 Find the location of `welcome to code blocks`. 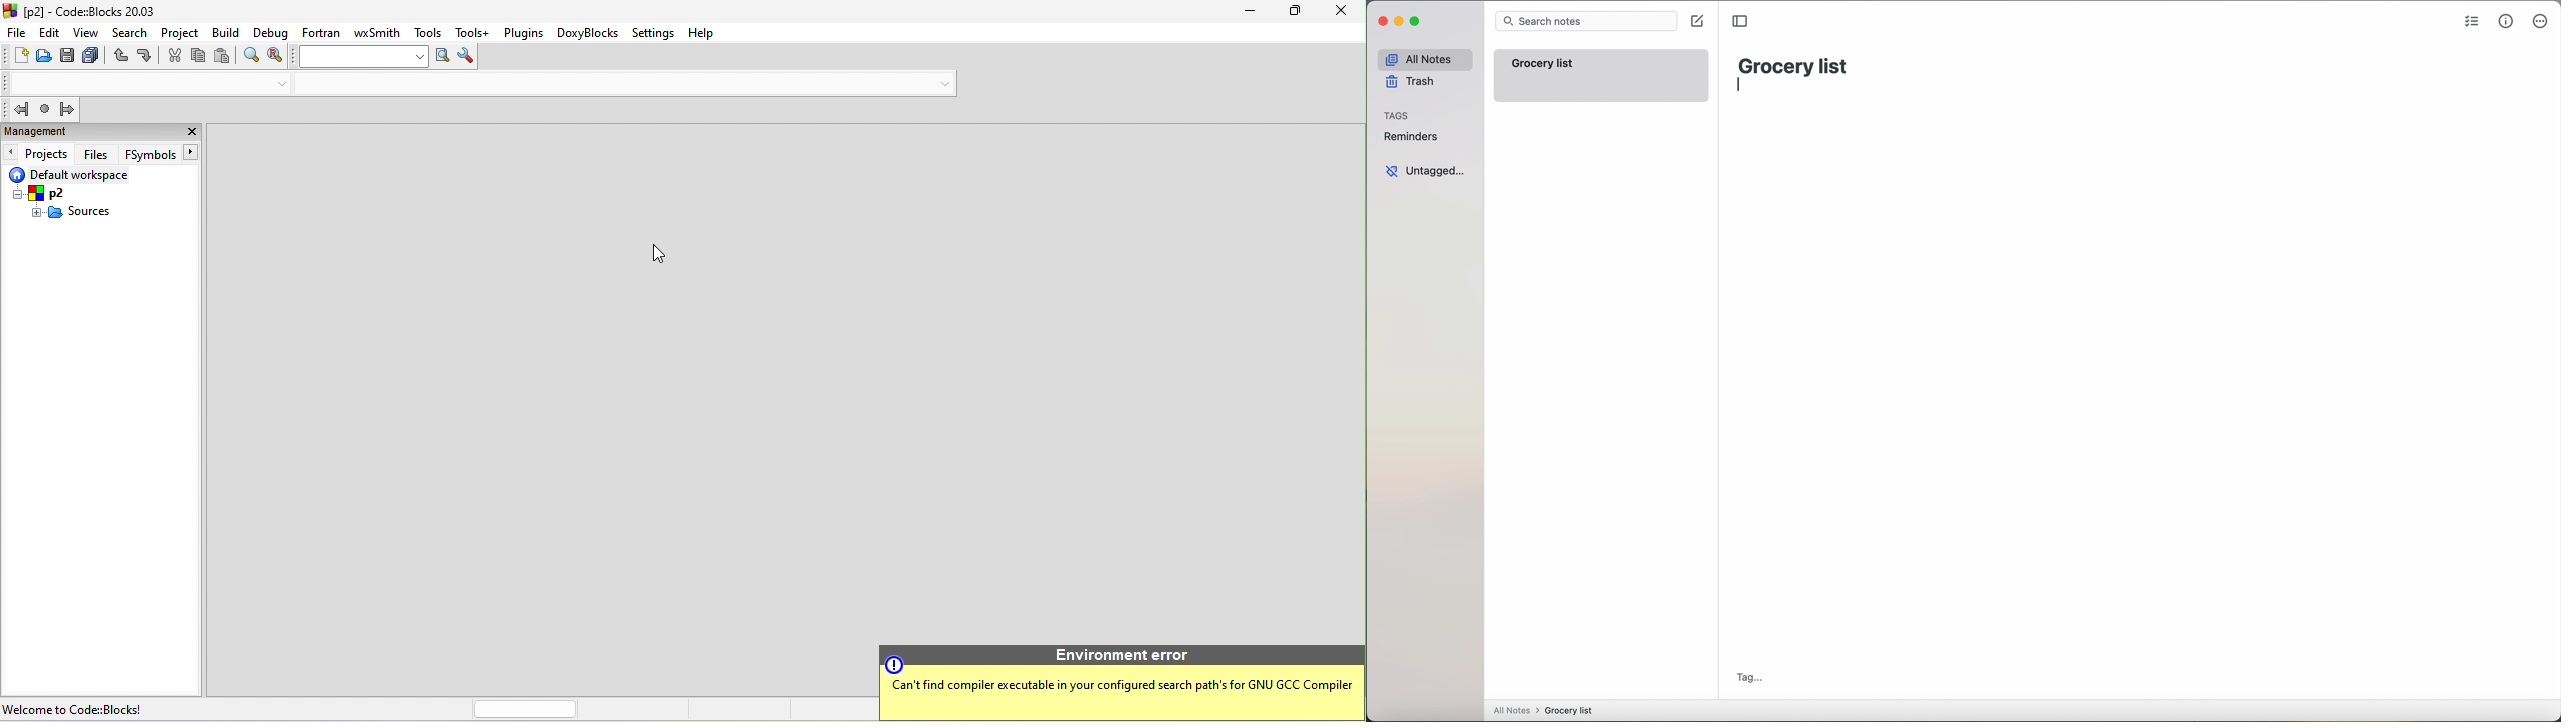

welcome to code blocks is located at coordinates (97, 708).